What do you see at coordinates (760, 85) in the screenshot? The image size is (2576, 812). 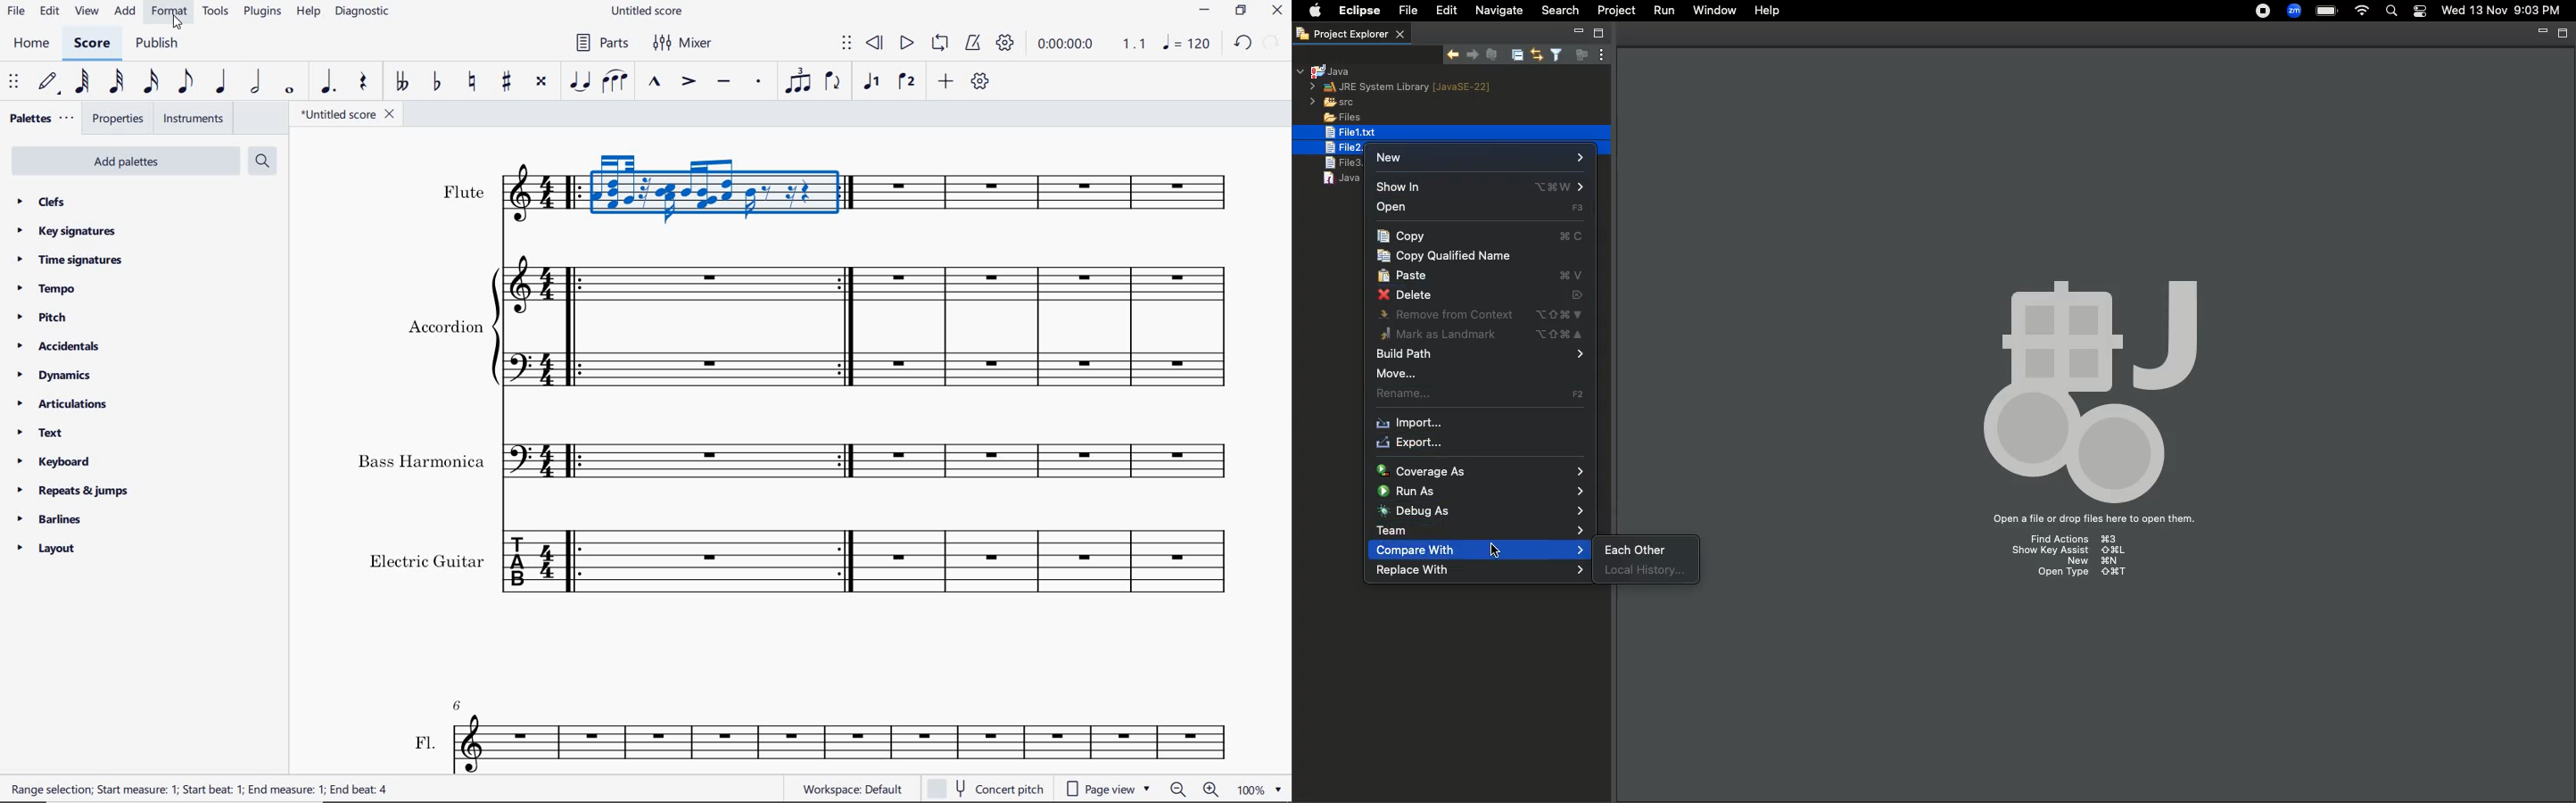 I see `staccato` at bounding box center [760, 85].